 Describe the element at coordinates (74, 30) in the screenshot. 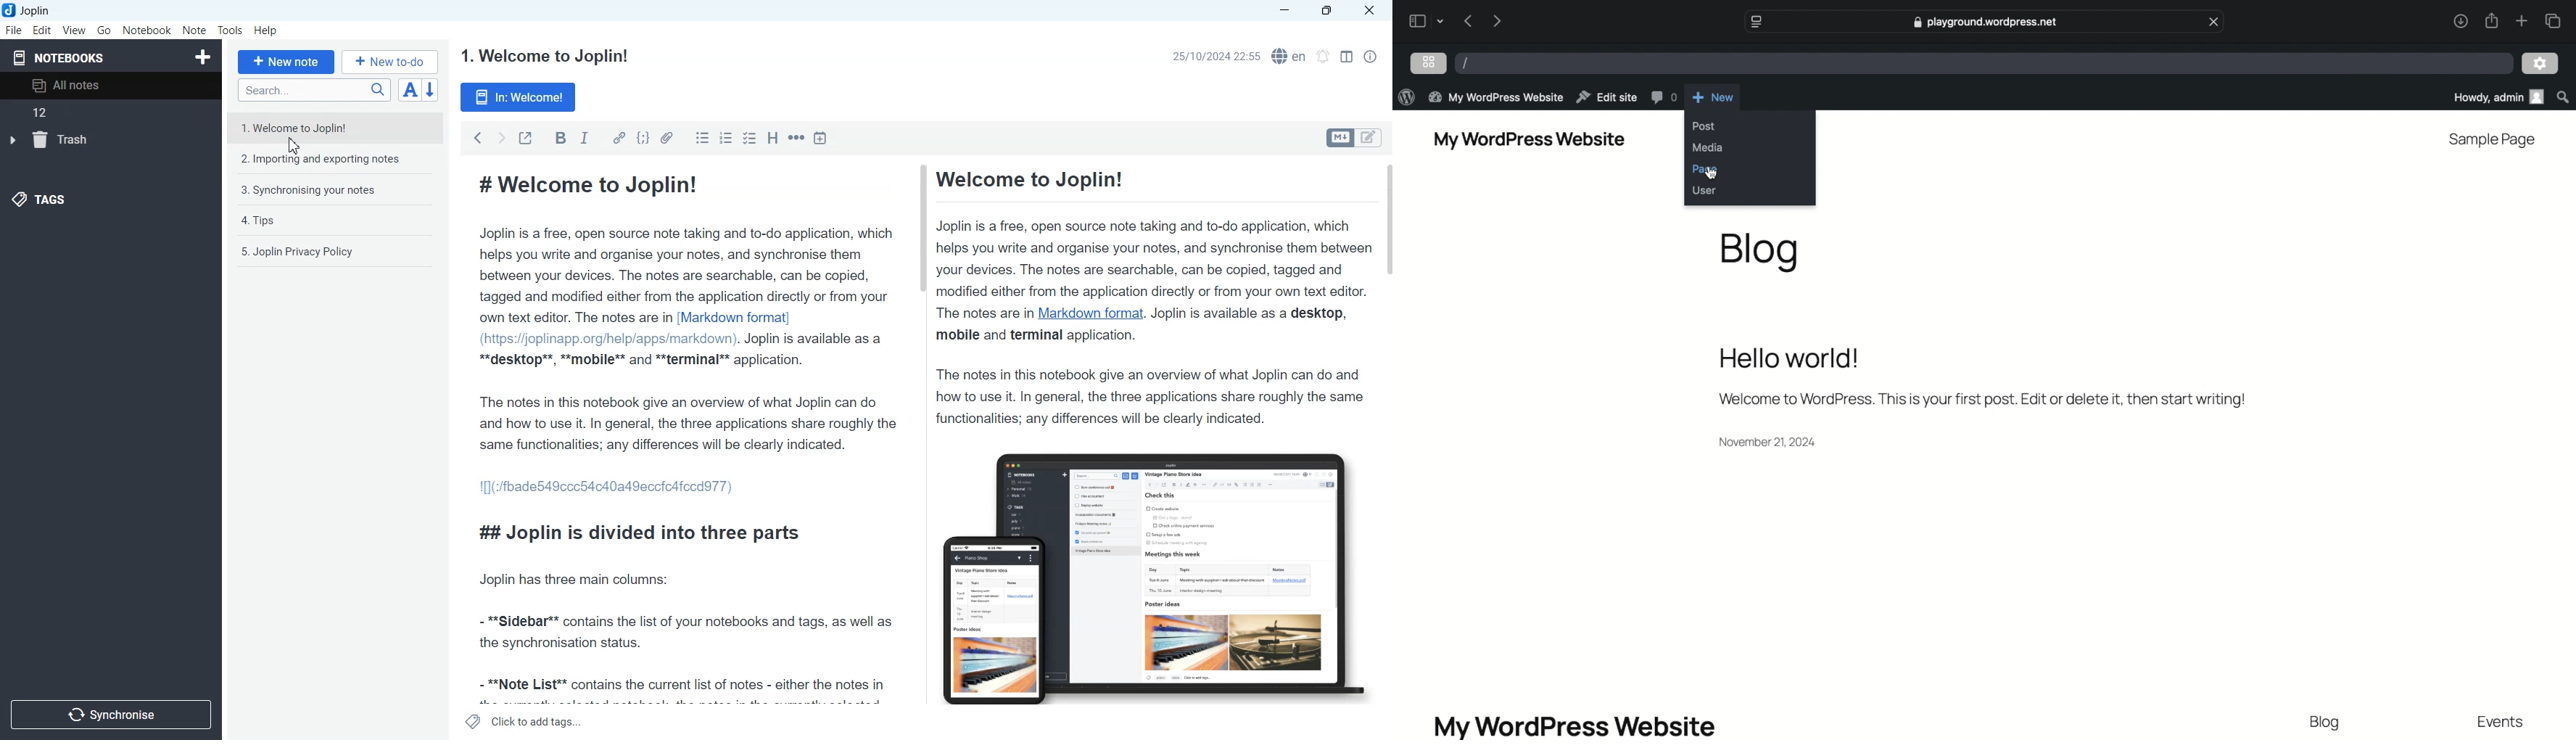

I see `View ` at that location.